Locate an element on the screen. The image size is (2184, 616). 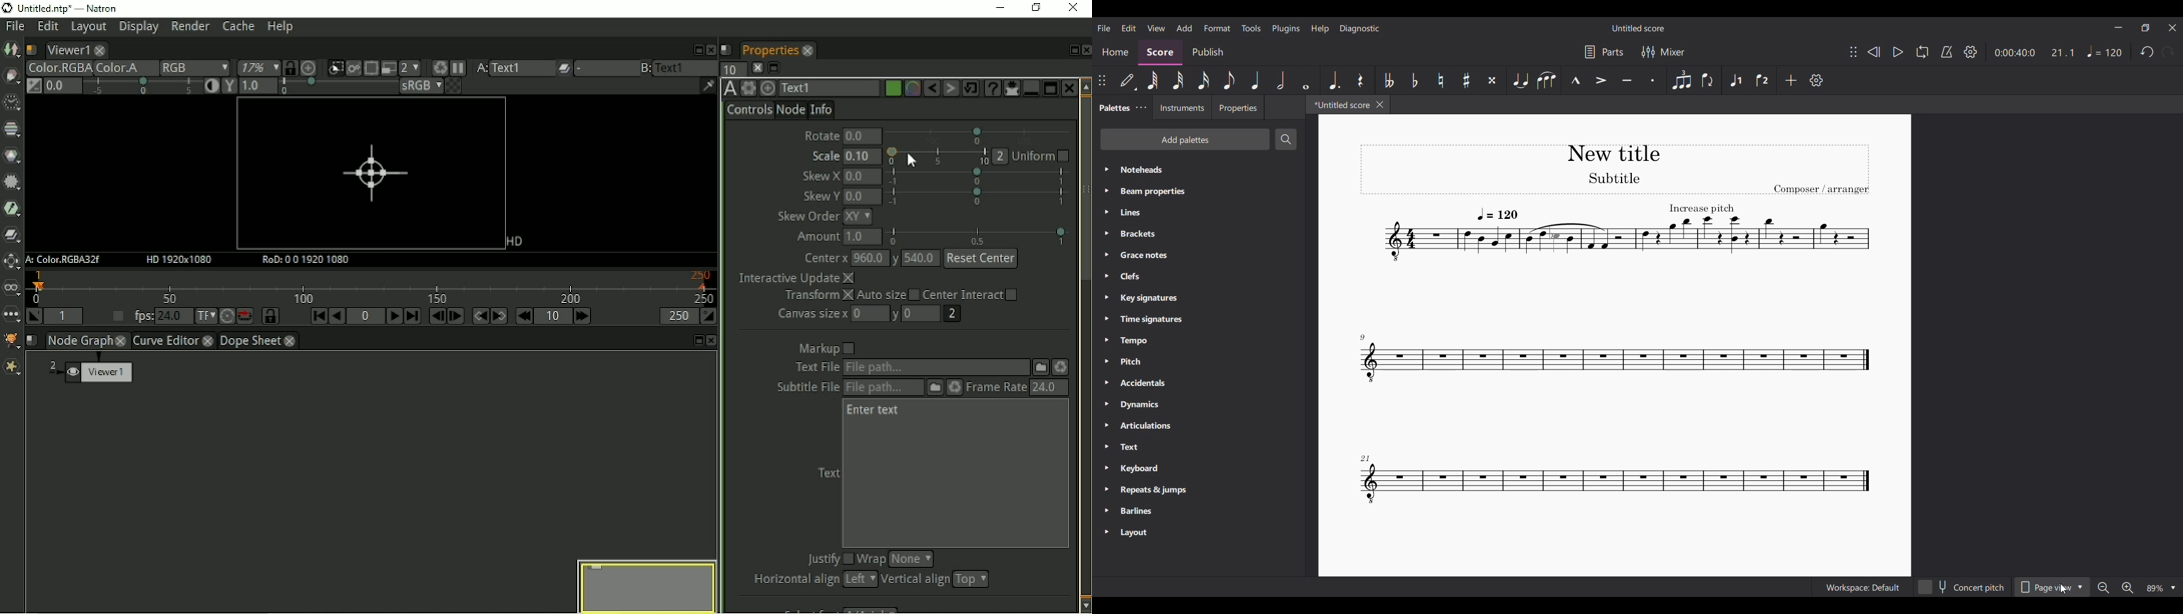
Set playback in point is located at coordinates (34, 317).